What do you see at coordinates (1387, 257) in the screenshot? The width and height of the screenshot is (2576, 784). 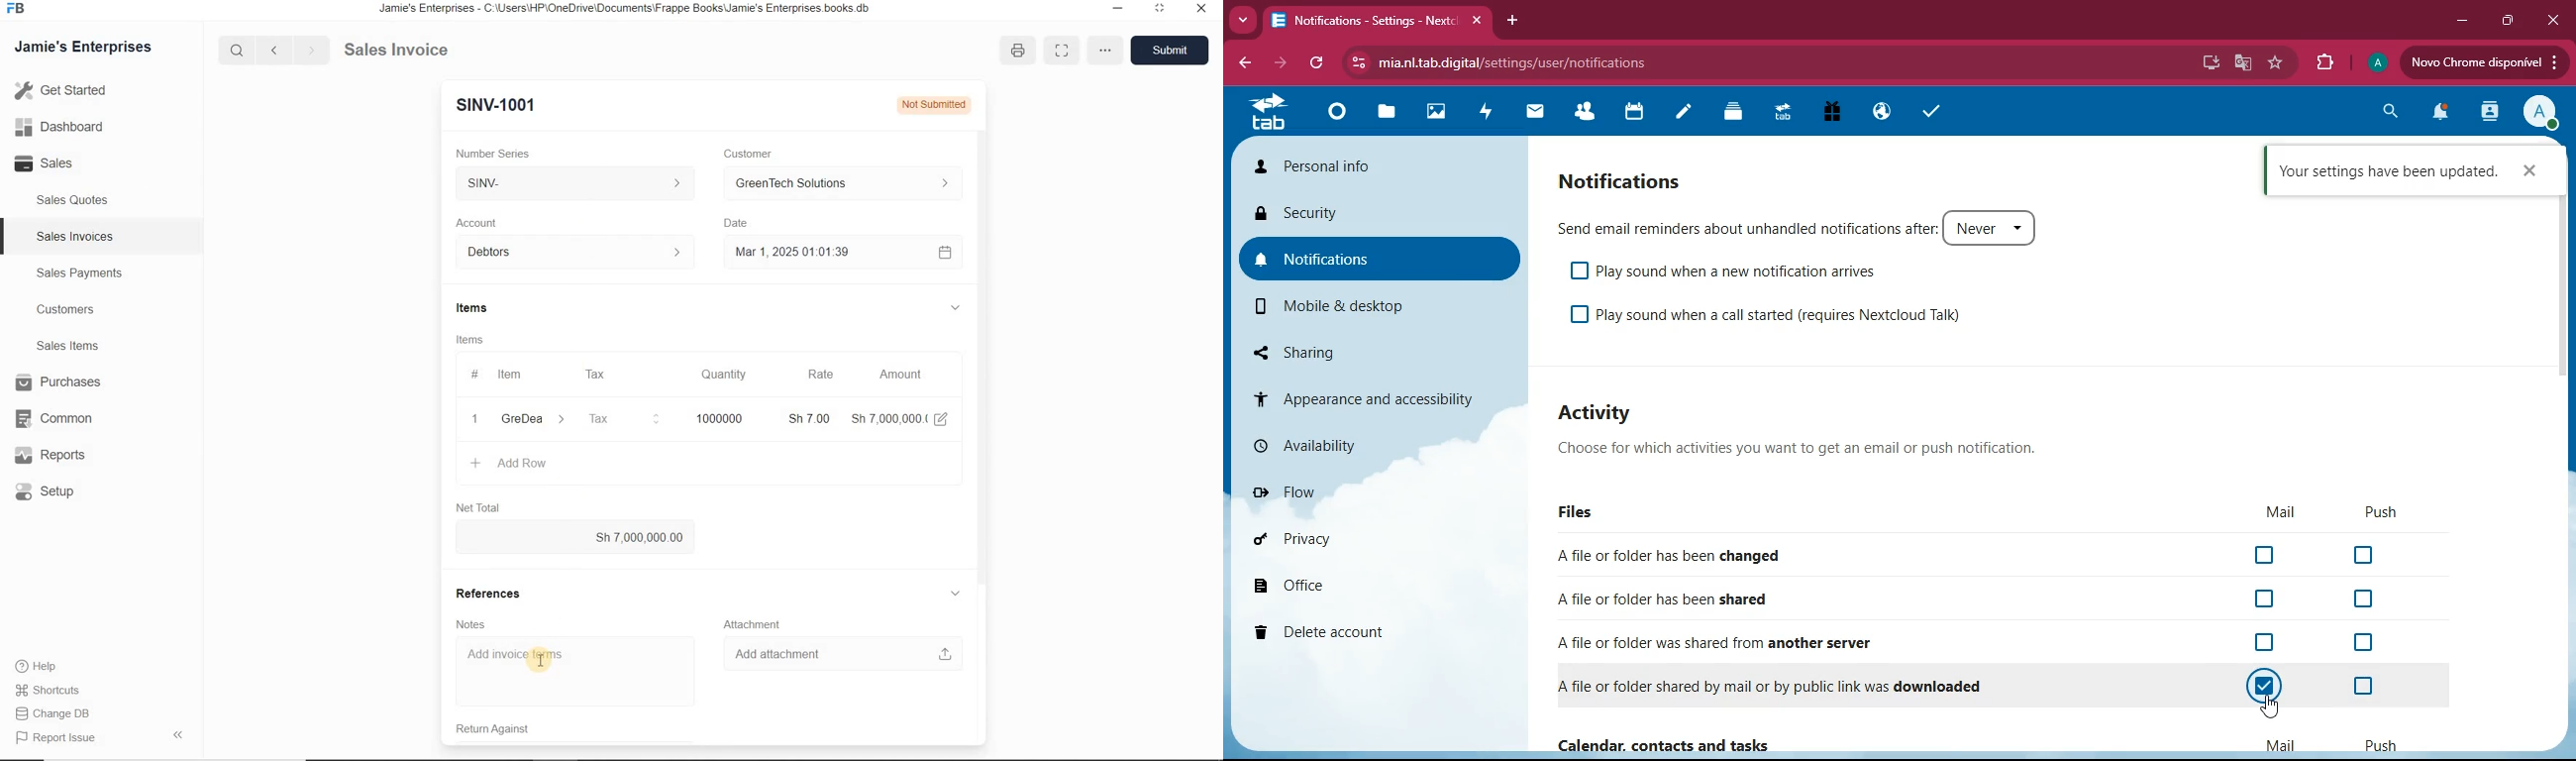 I see `notifications` at bounding box center [1387, 257].